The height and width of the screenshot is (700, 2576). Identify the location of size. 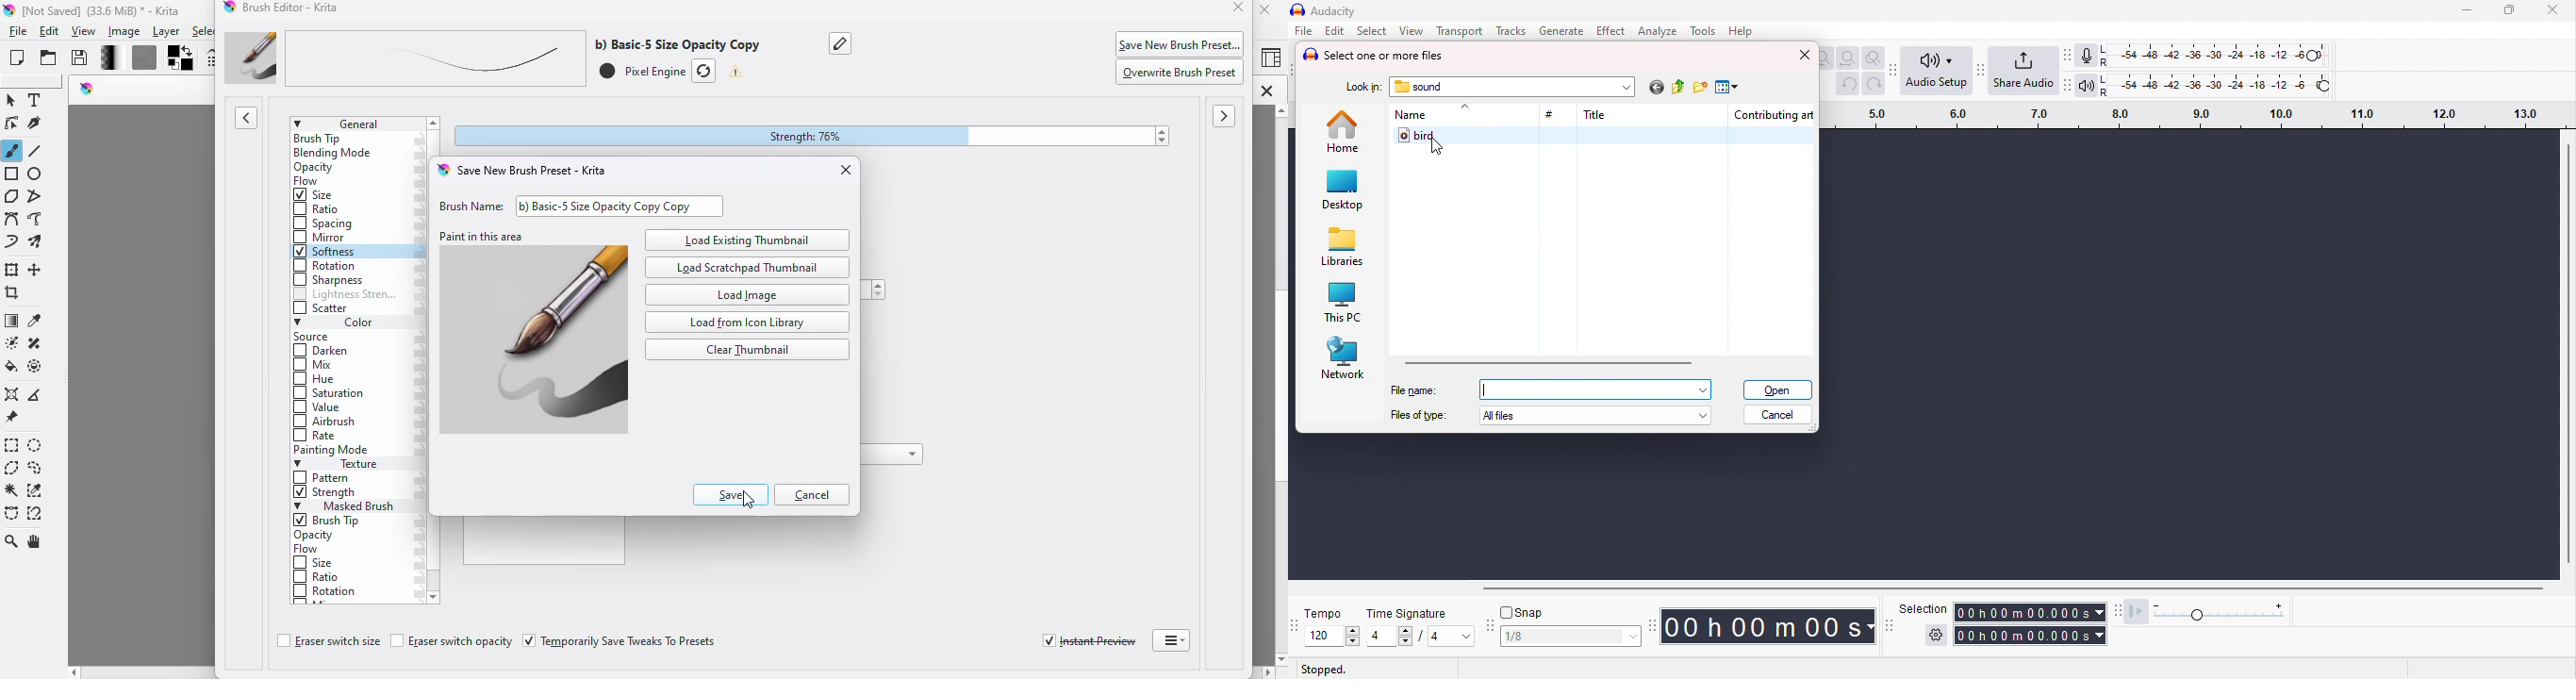
(314, 563).